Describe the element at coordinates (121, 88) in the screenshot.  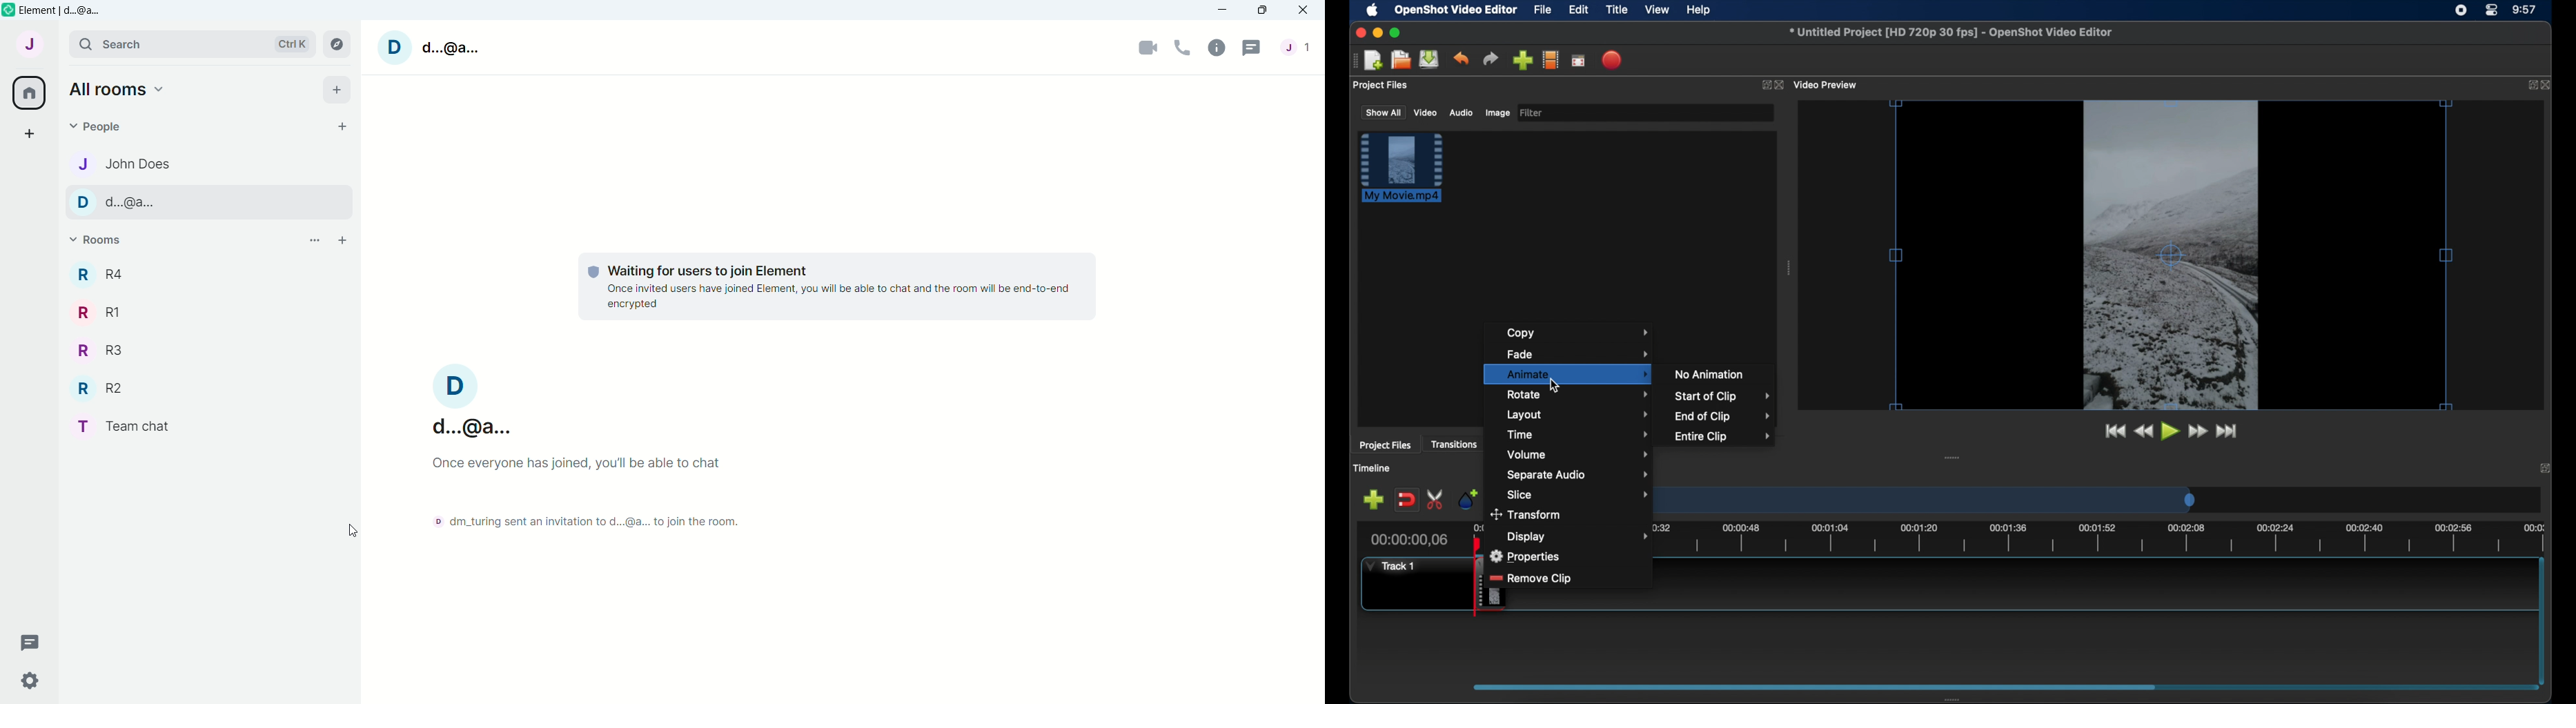
I see `Home options` at that location.